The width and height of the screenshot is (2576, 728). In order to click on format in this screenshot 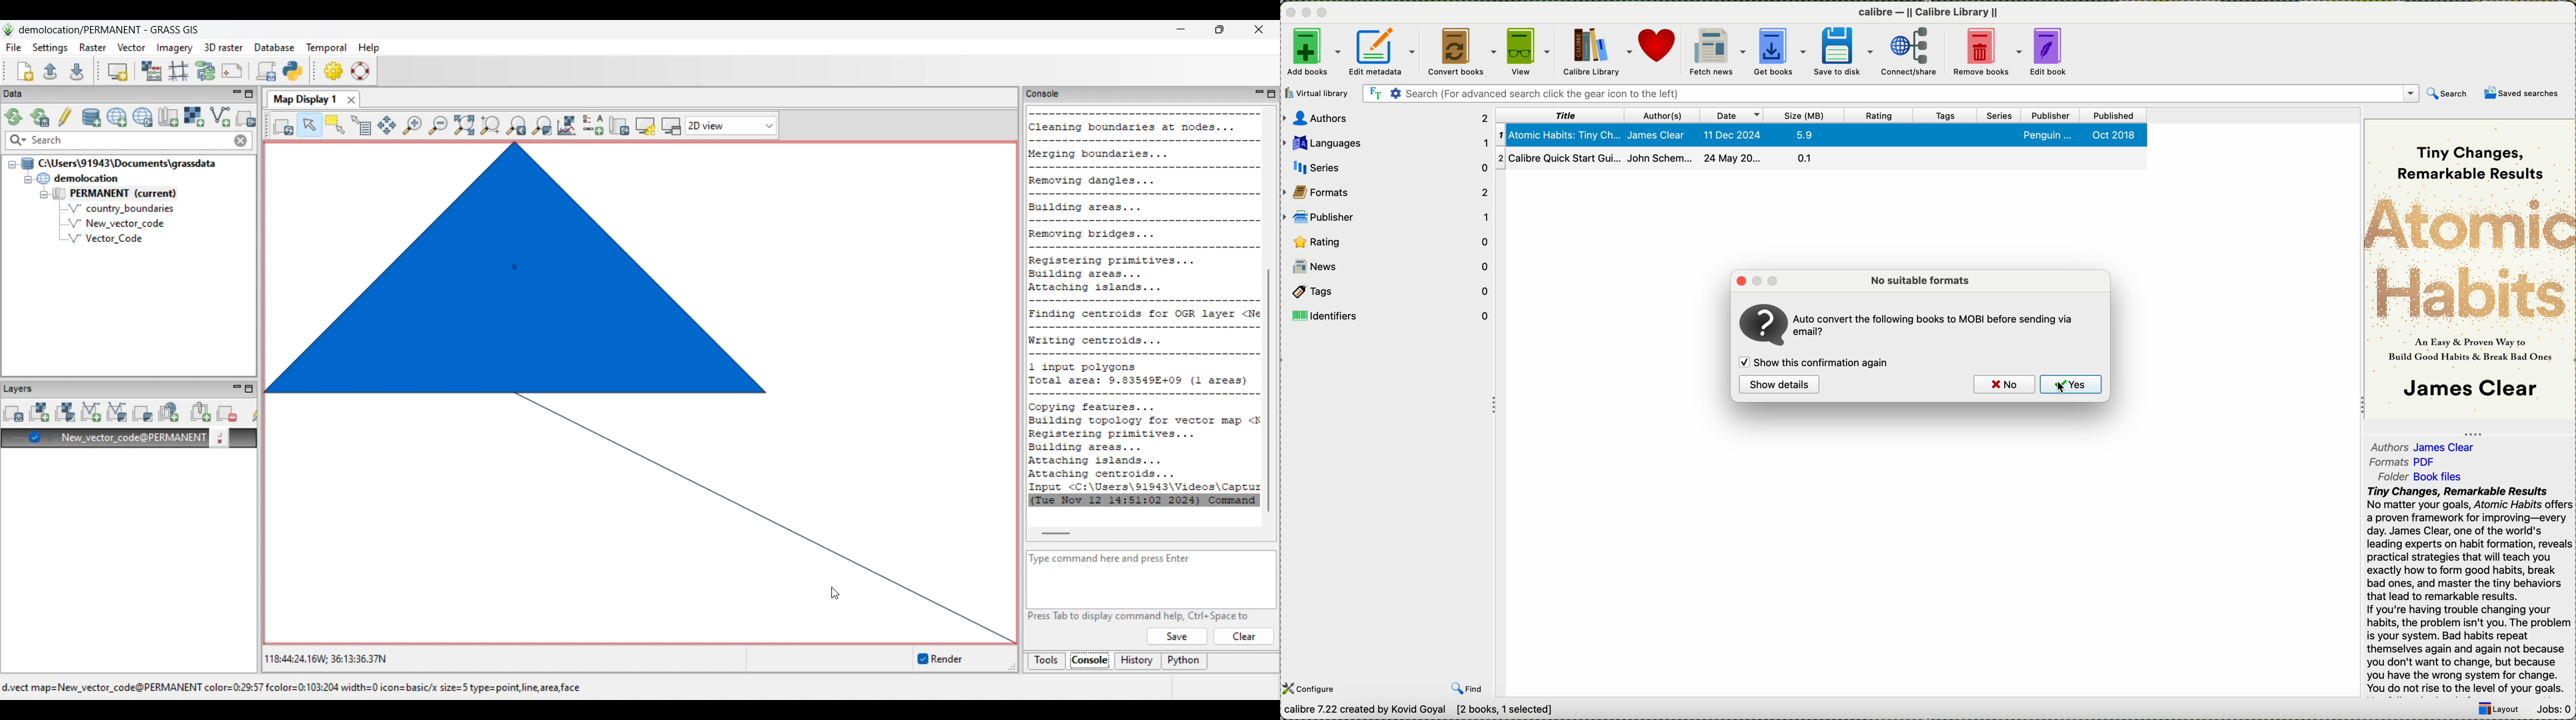, I will do `click(2406, 463)`.